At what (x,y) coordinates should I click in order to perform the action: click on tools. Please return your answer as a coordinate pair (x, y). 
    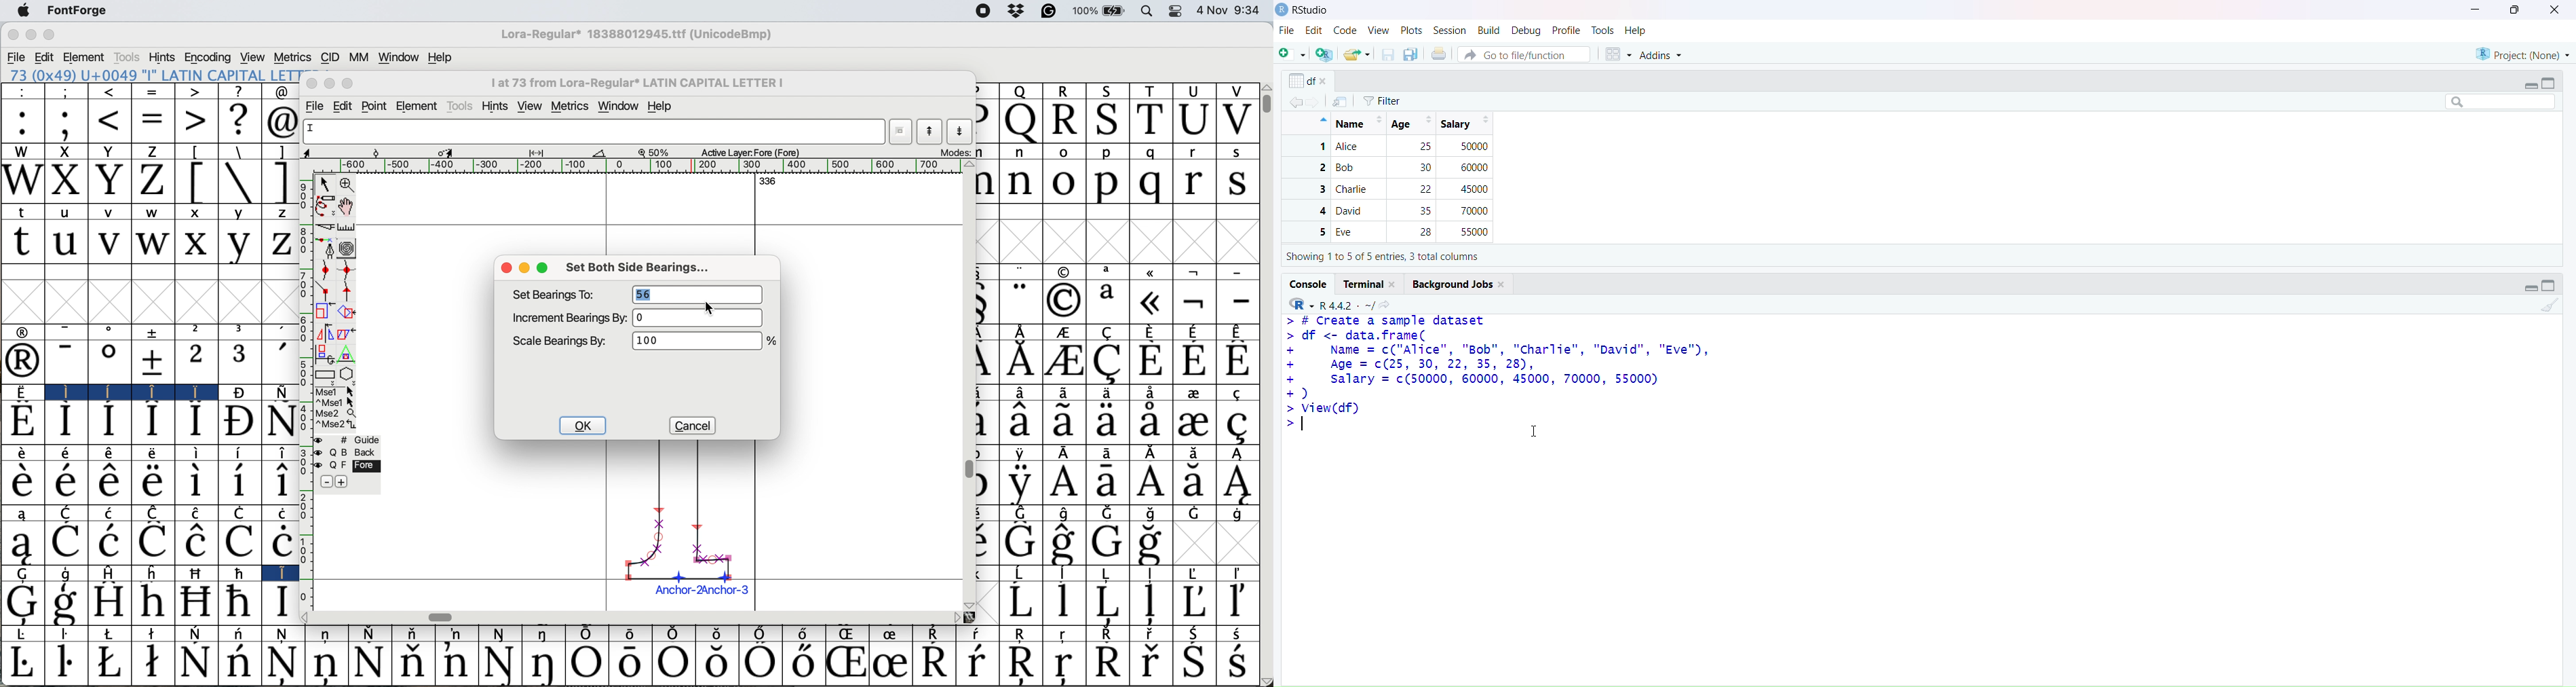
    Looking at the image, I should click on (459, 105).